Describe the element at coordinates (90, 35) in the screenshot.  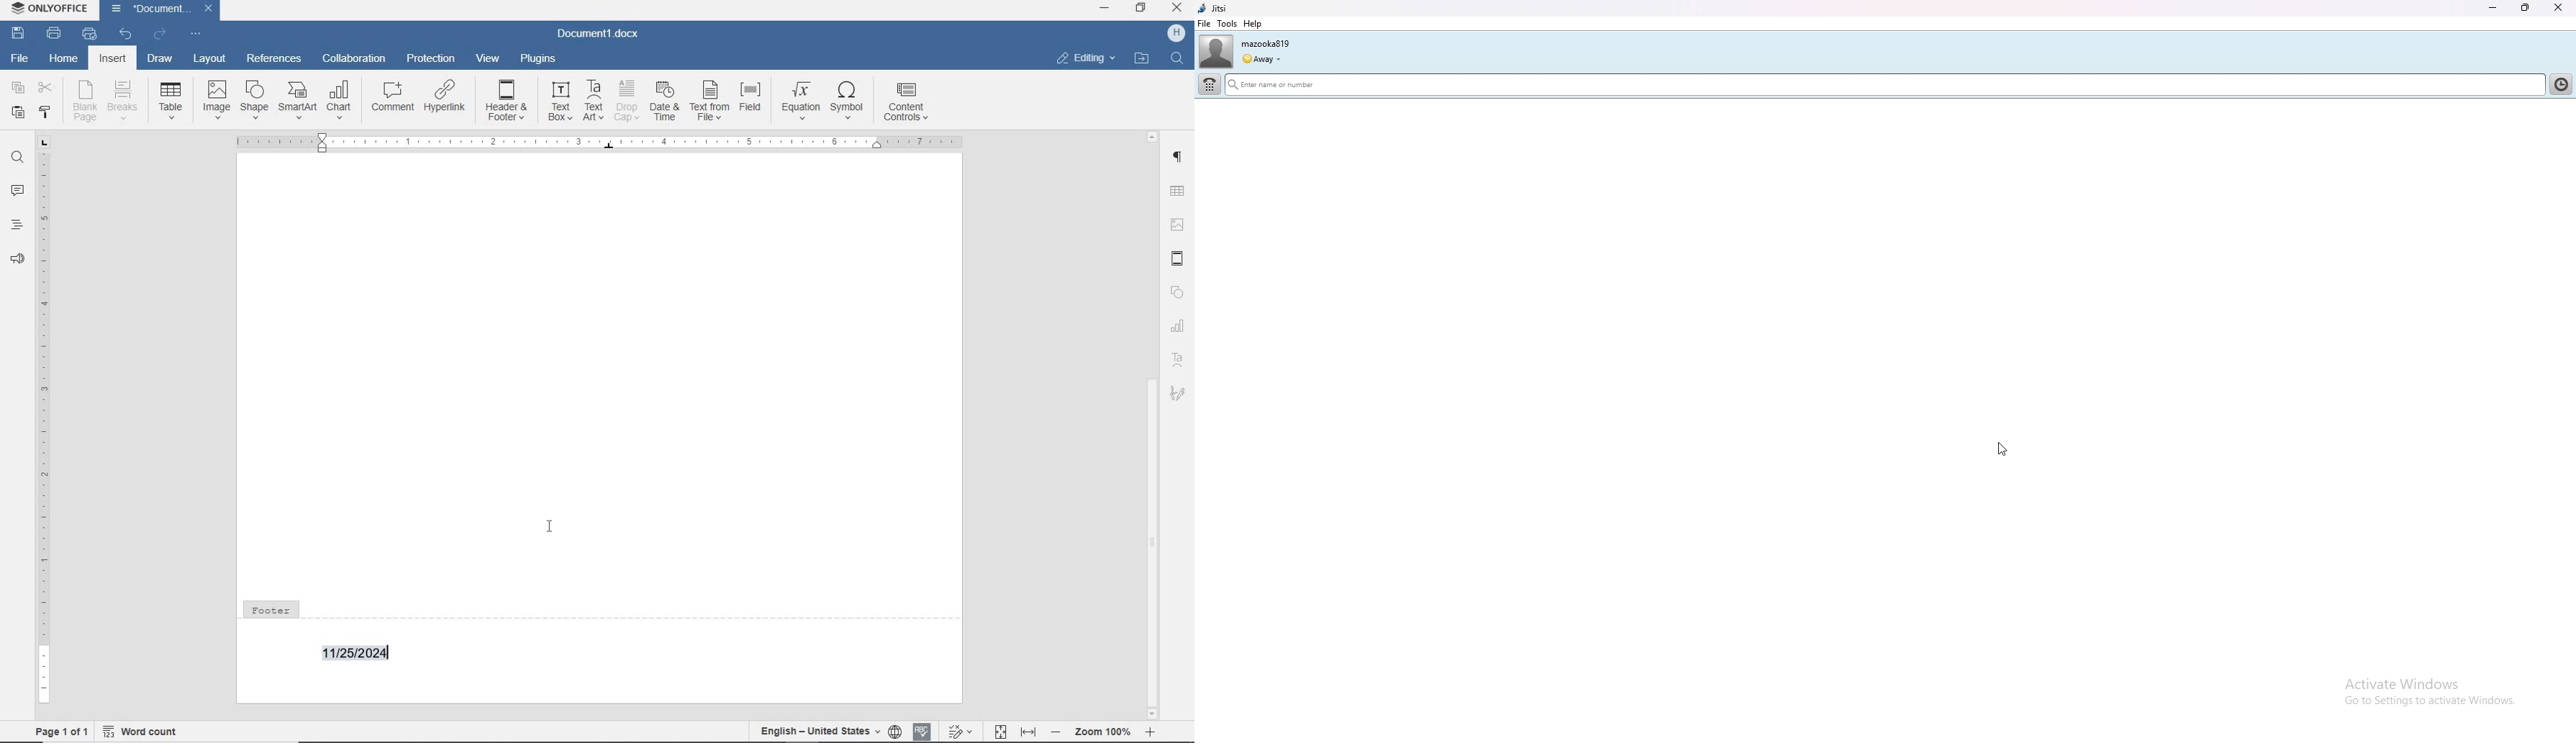
I see `quick print` at that location.